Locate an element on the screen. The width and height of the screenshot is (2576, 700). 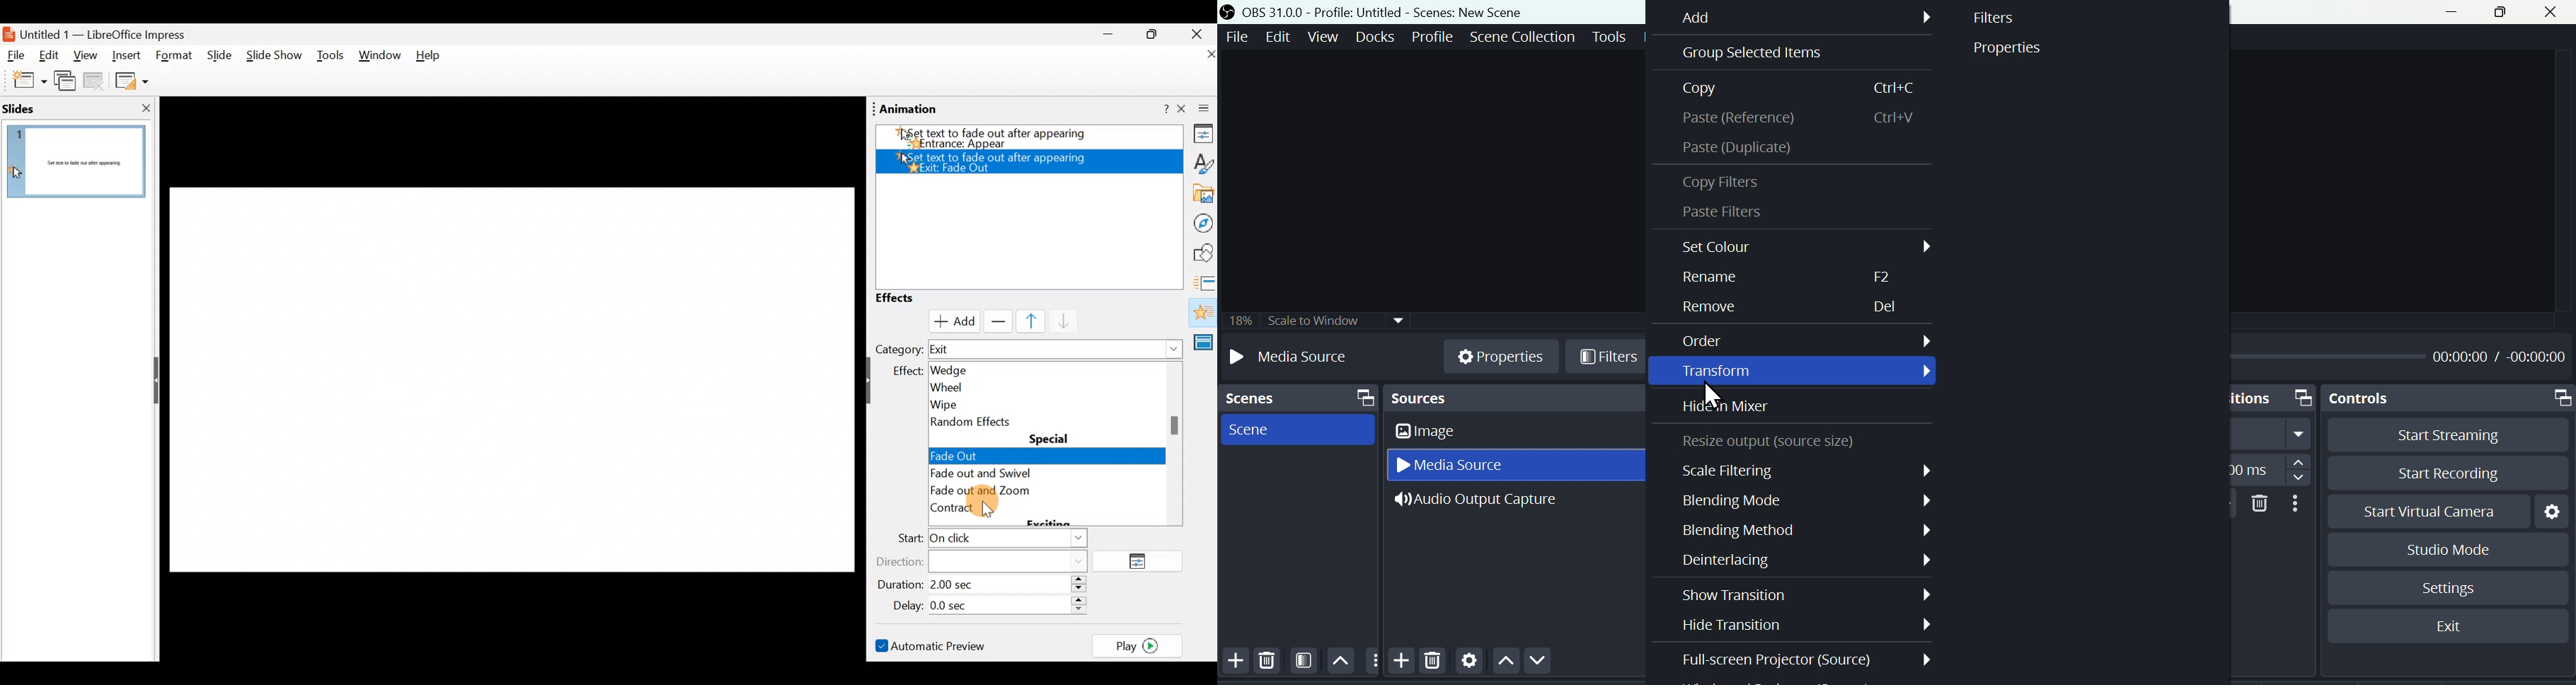
Scale two window is located at coordinates (1313, 321).